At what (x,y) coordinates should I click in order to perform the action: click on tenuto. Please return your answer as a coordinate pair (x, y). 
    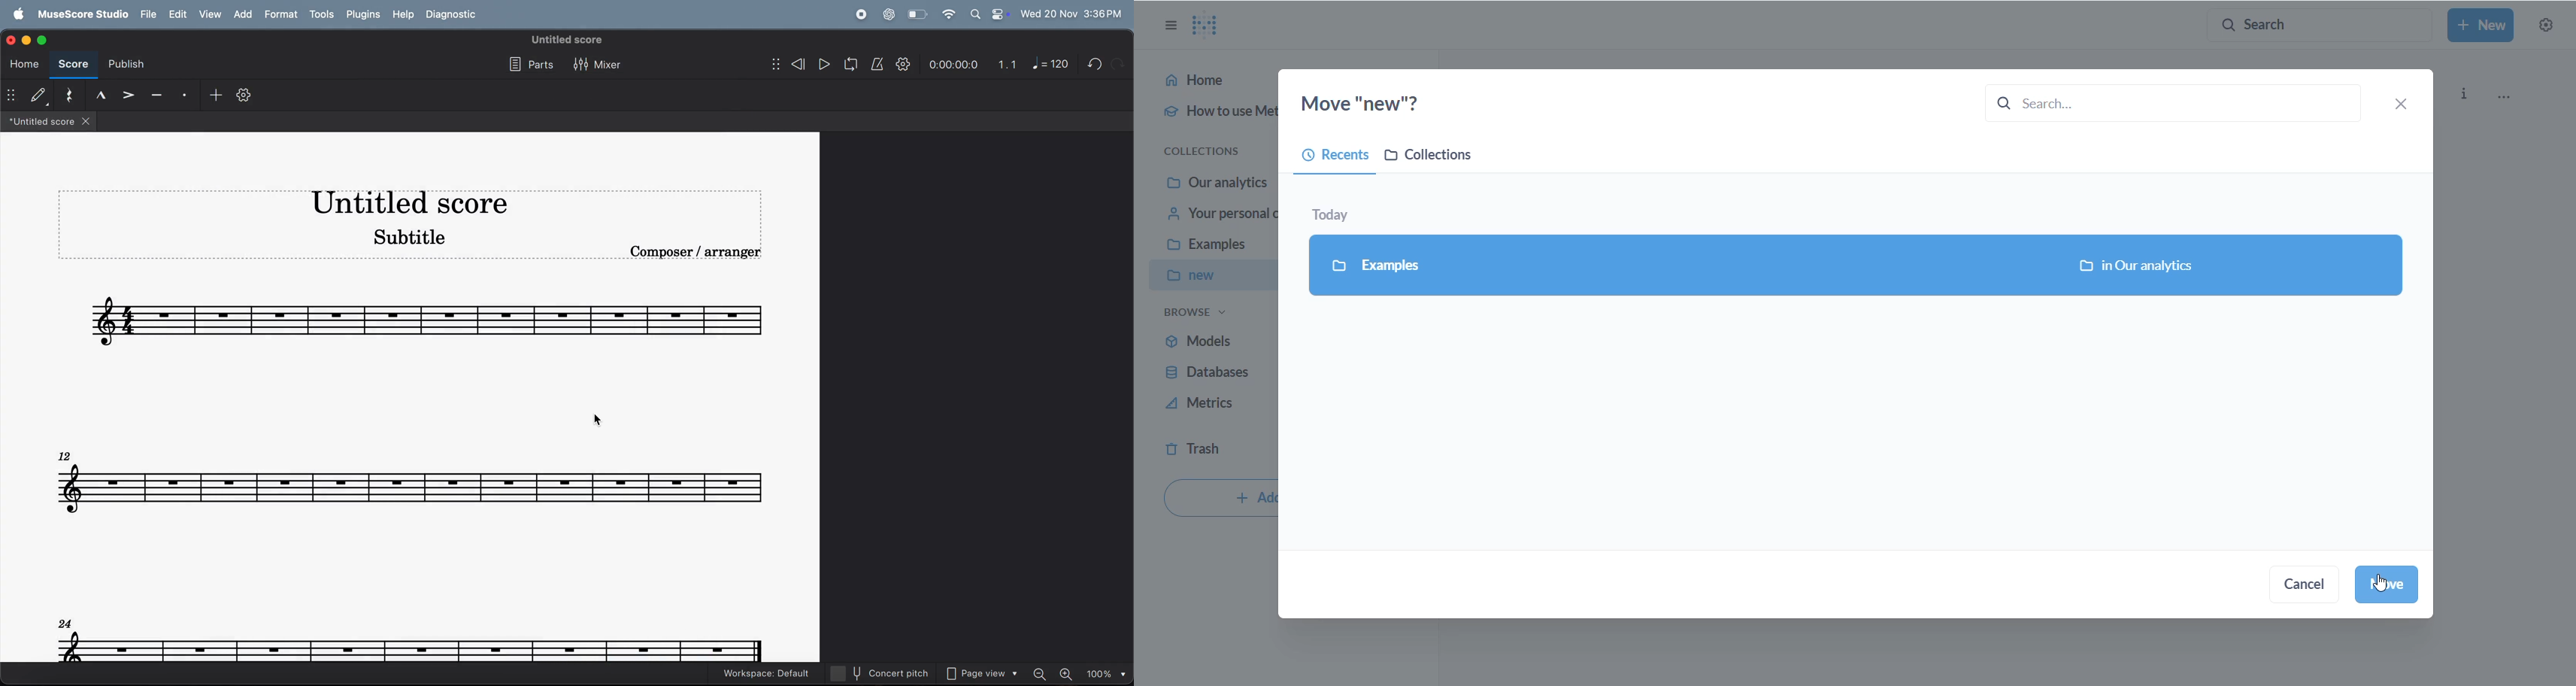
    Looking at the image, I should click on (101, 95).